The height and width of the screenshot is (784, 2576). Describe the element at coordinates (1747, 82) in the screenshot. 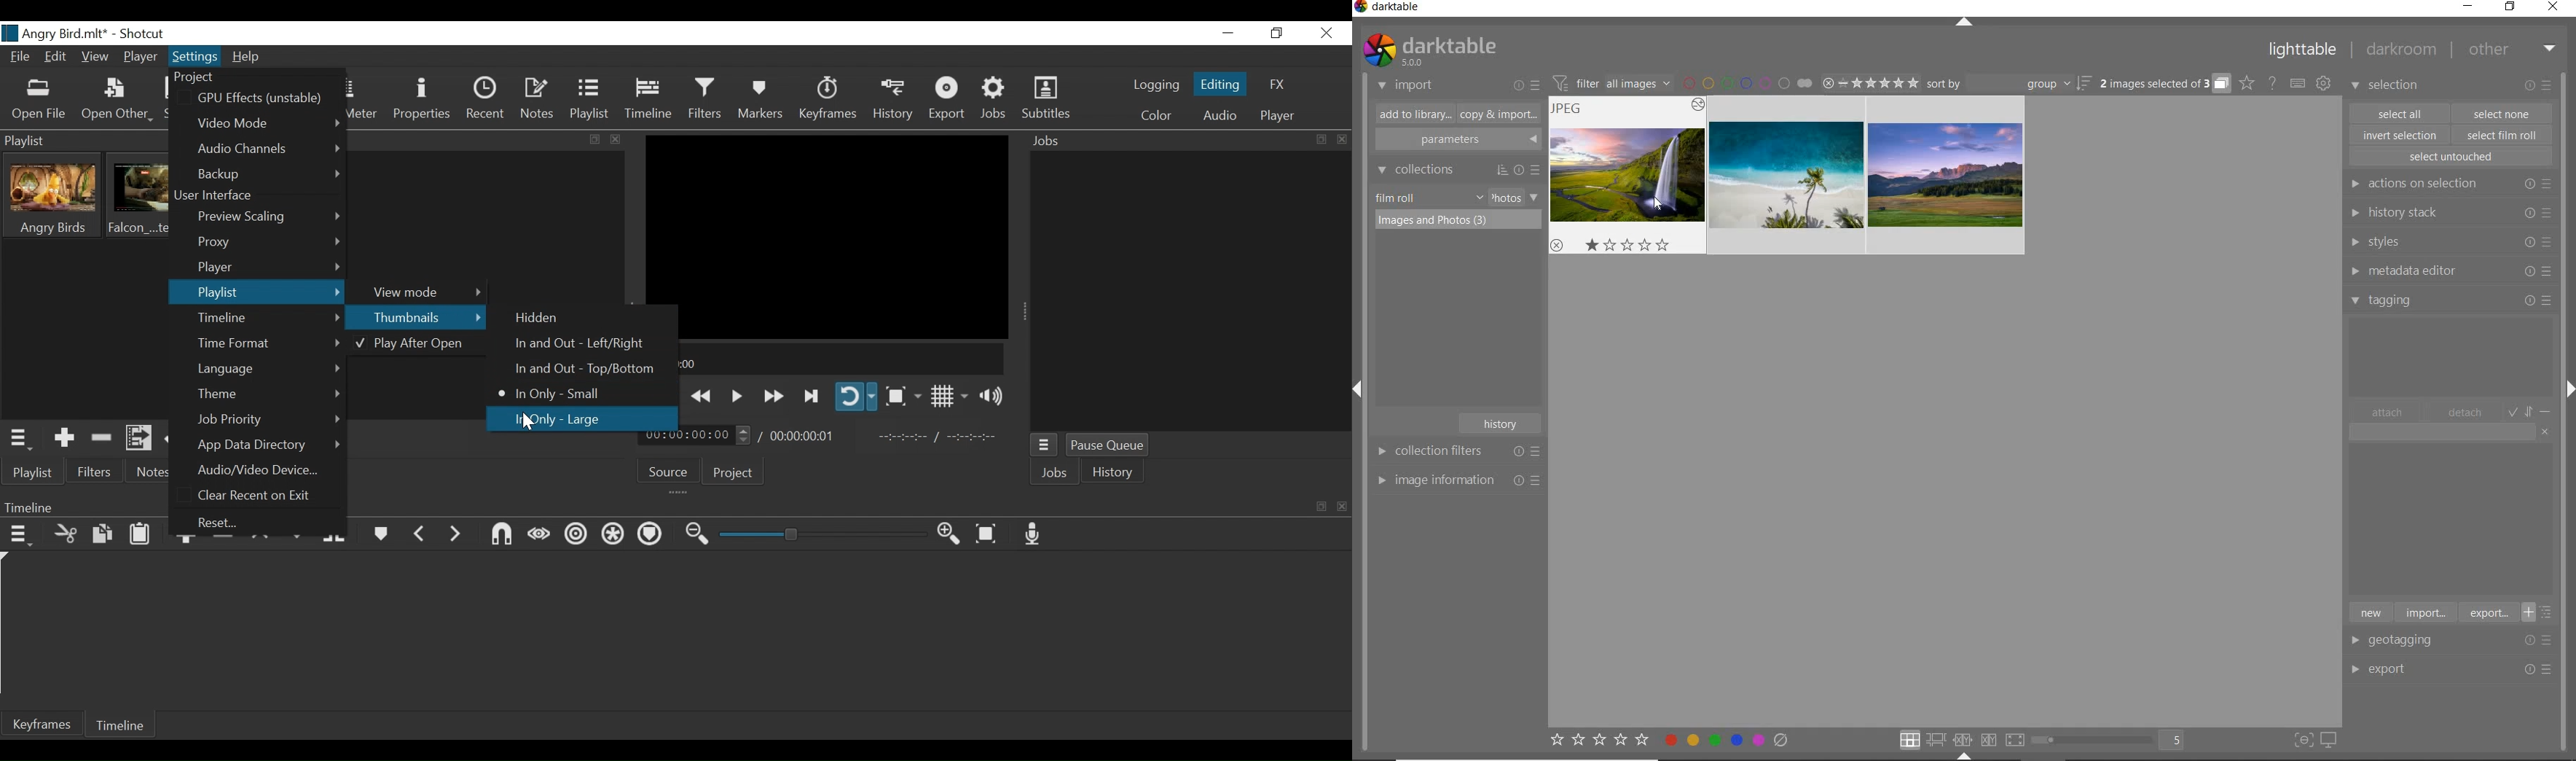

I see `filter by image color label` at that location.